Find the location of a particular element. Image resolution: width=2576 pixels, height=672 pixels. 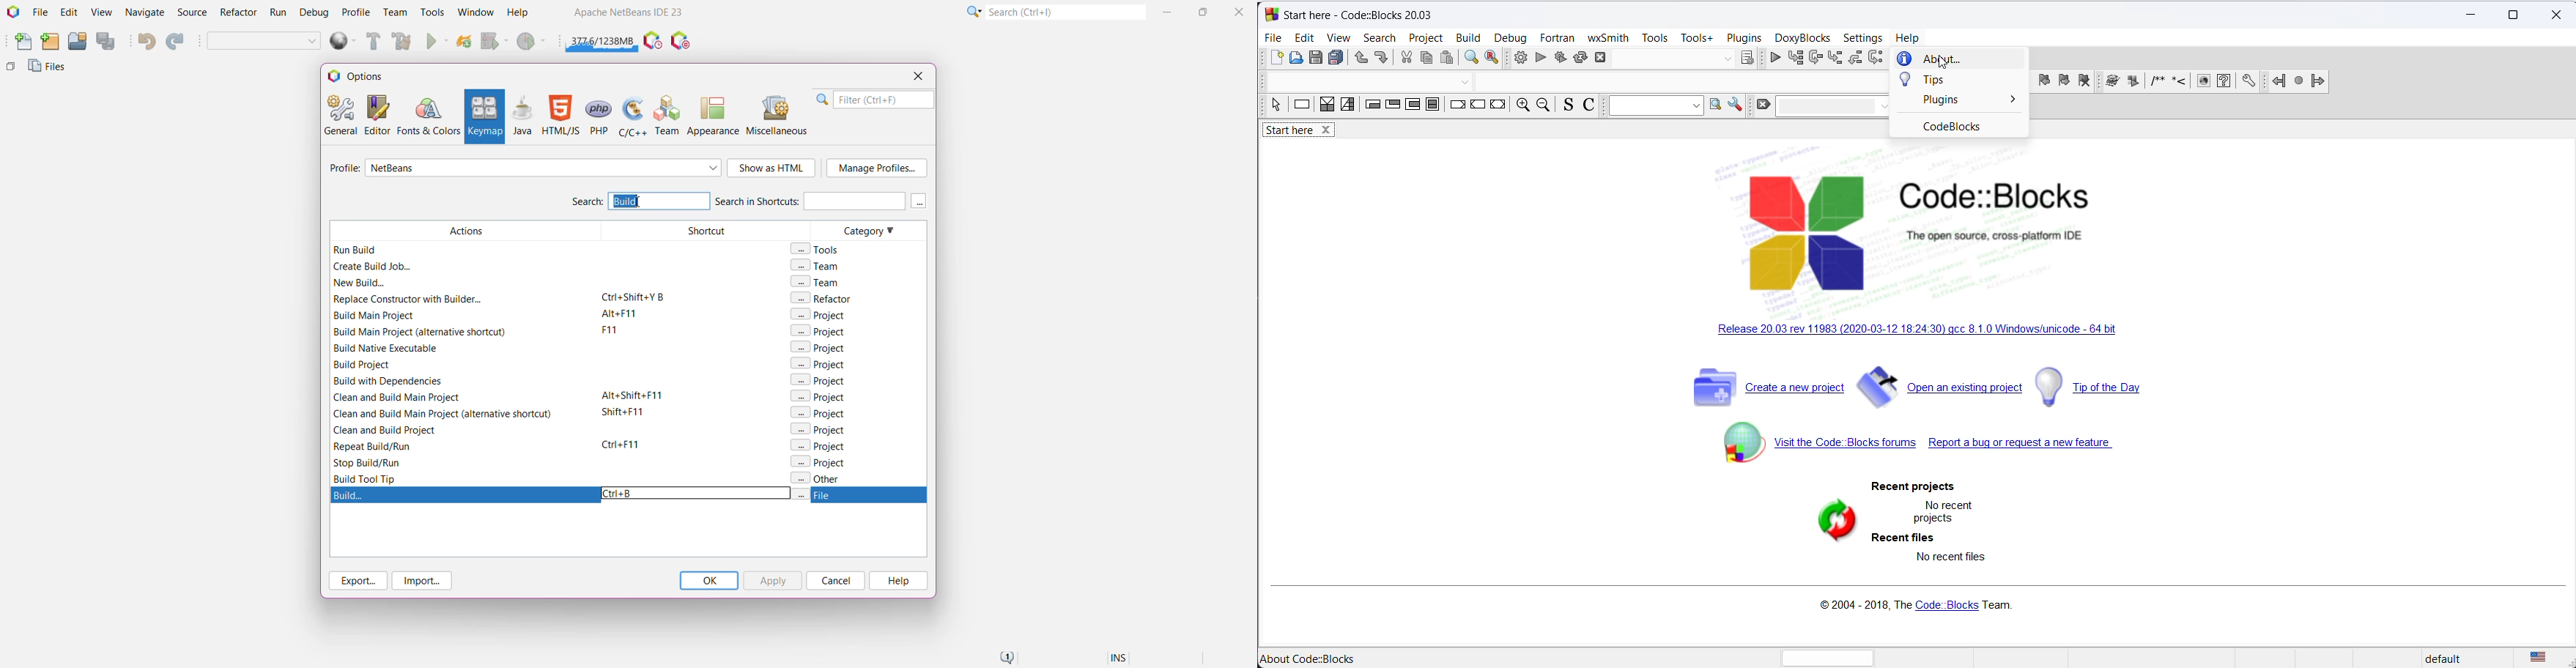

Doxyblock is located at coordinates (1802, 37).